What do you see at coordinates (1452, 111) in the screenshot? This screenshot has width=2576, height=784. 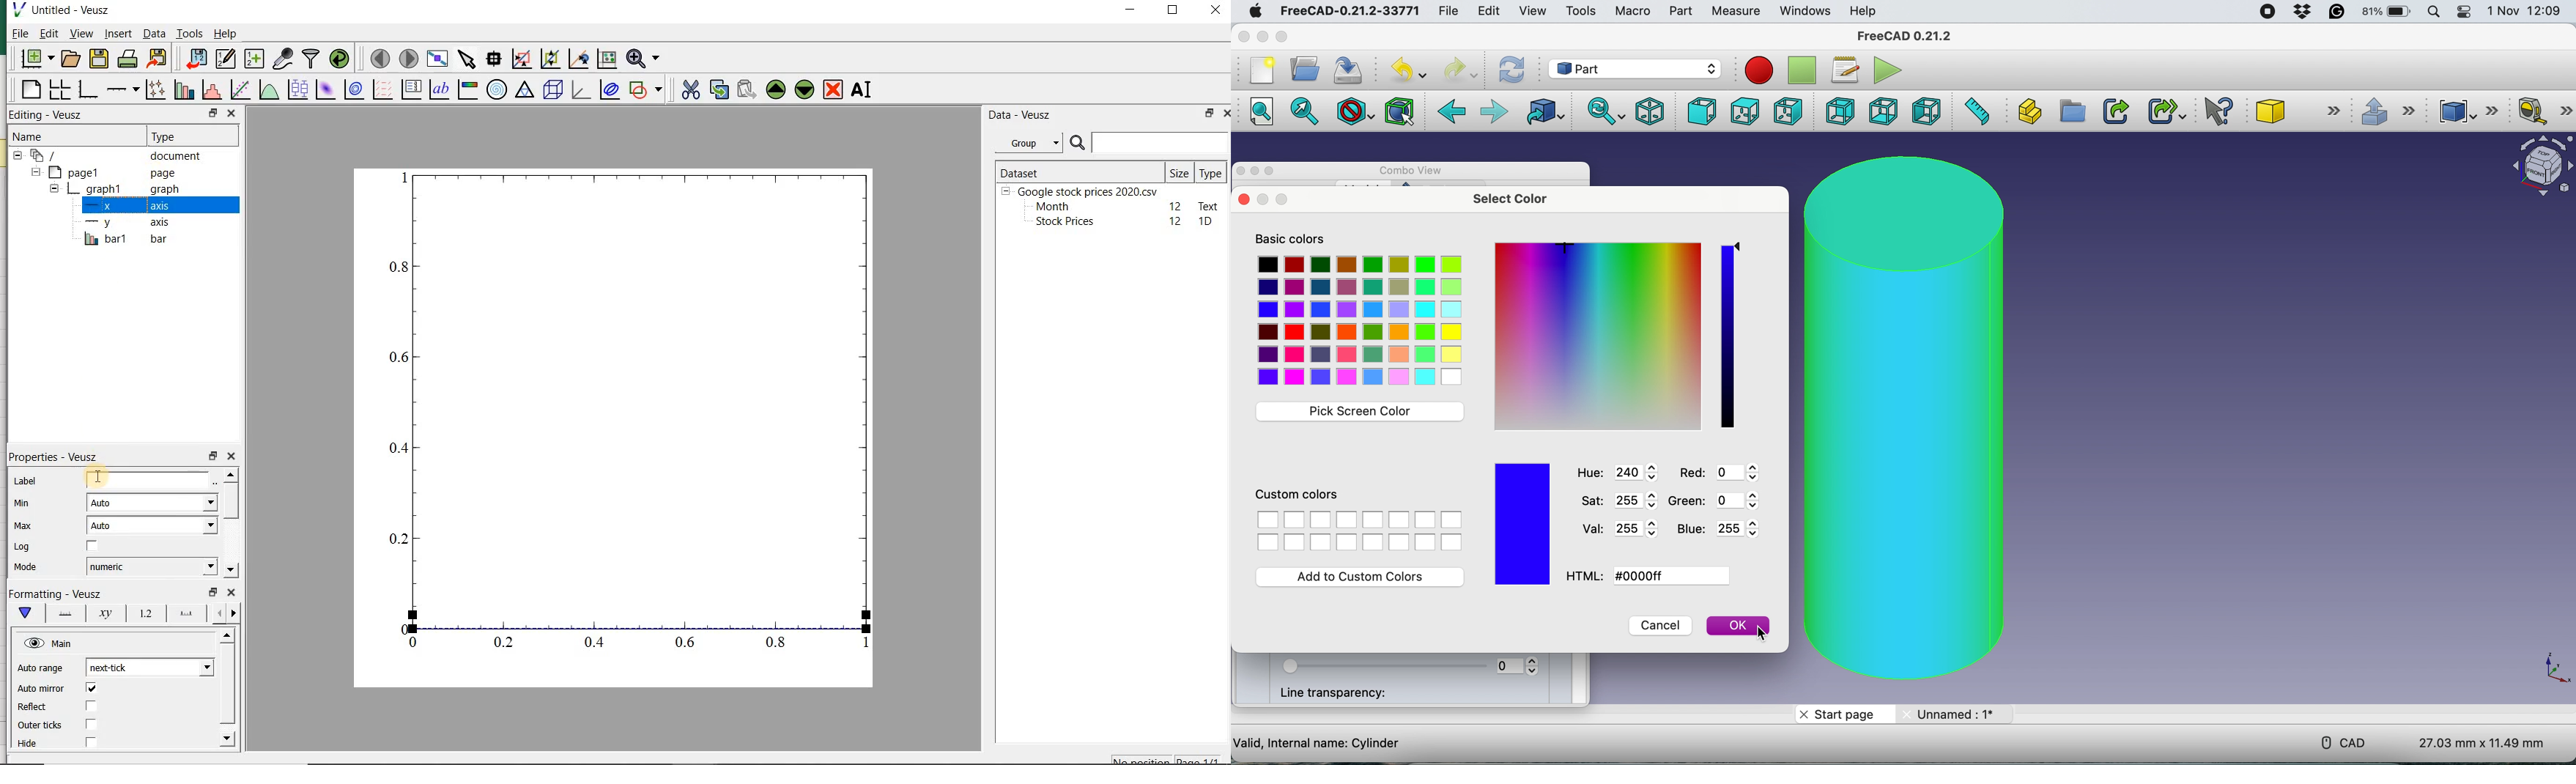 I see `back` at bounding box center [1452, 111].